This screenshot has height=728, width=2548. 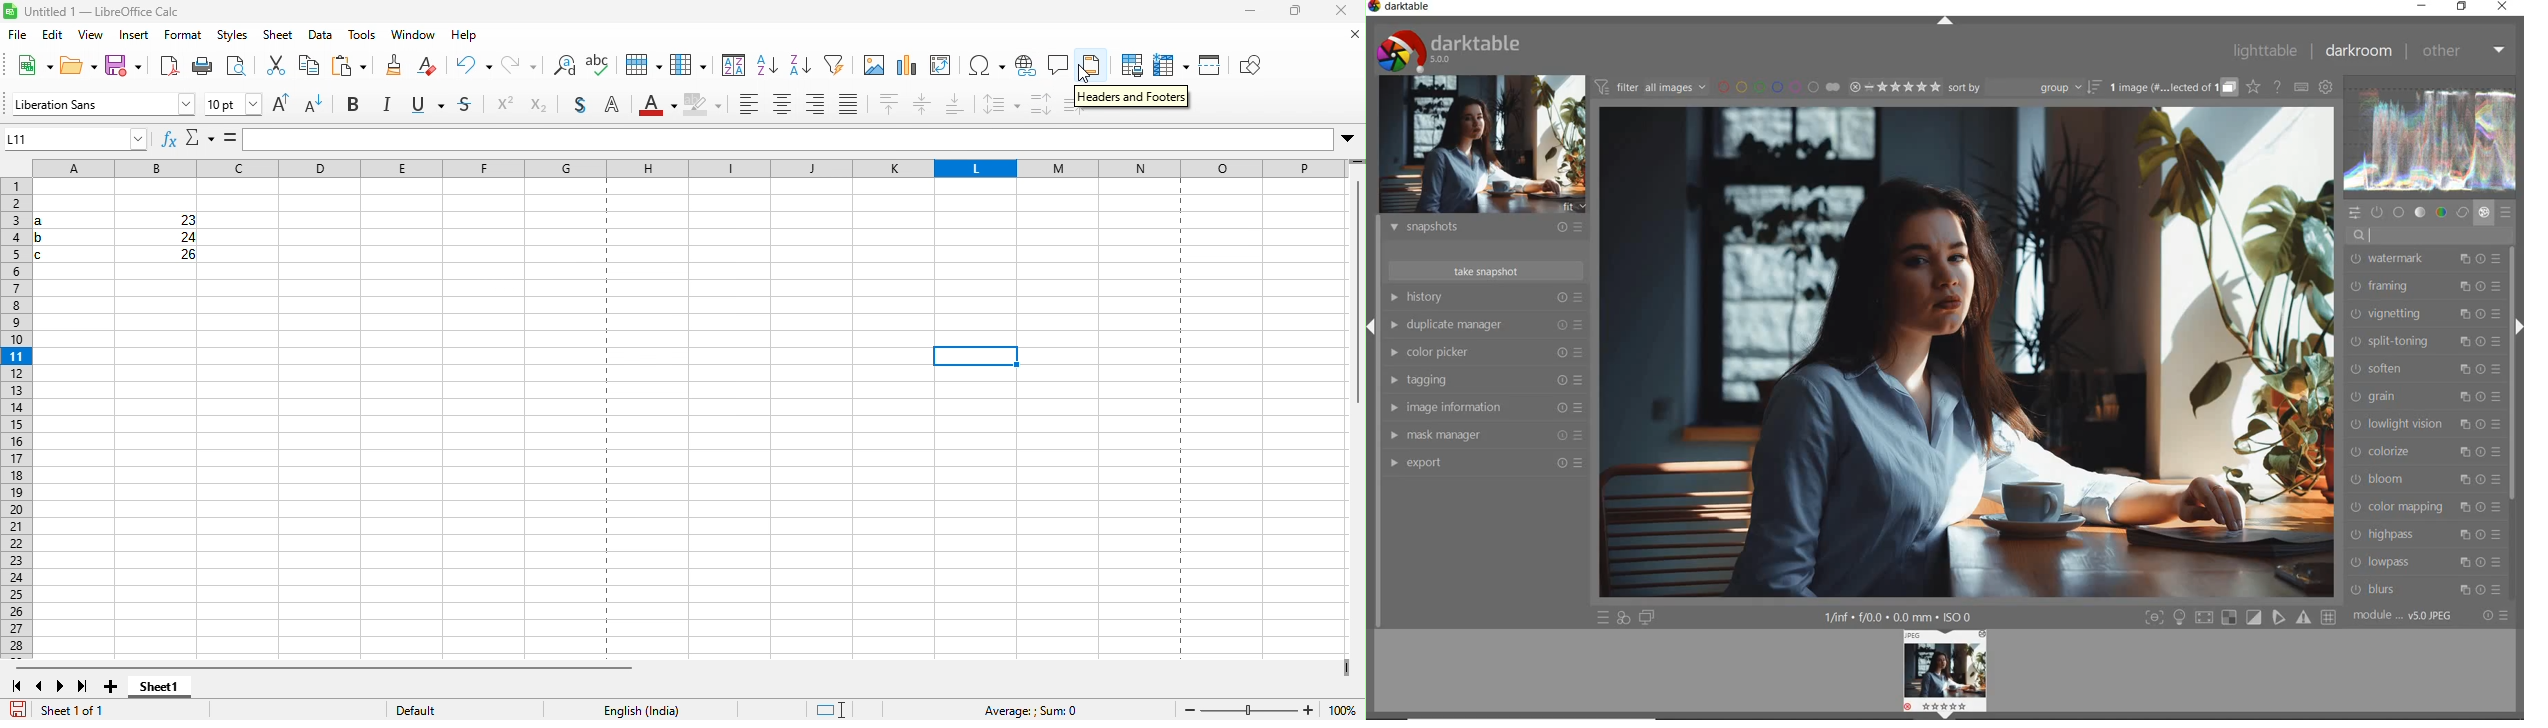 I want to click on stricktthrough, so click(x=468, y=107).